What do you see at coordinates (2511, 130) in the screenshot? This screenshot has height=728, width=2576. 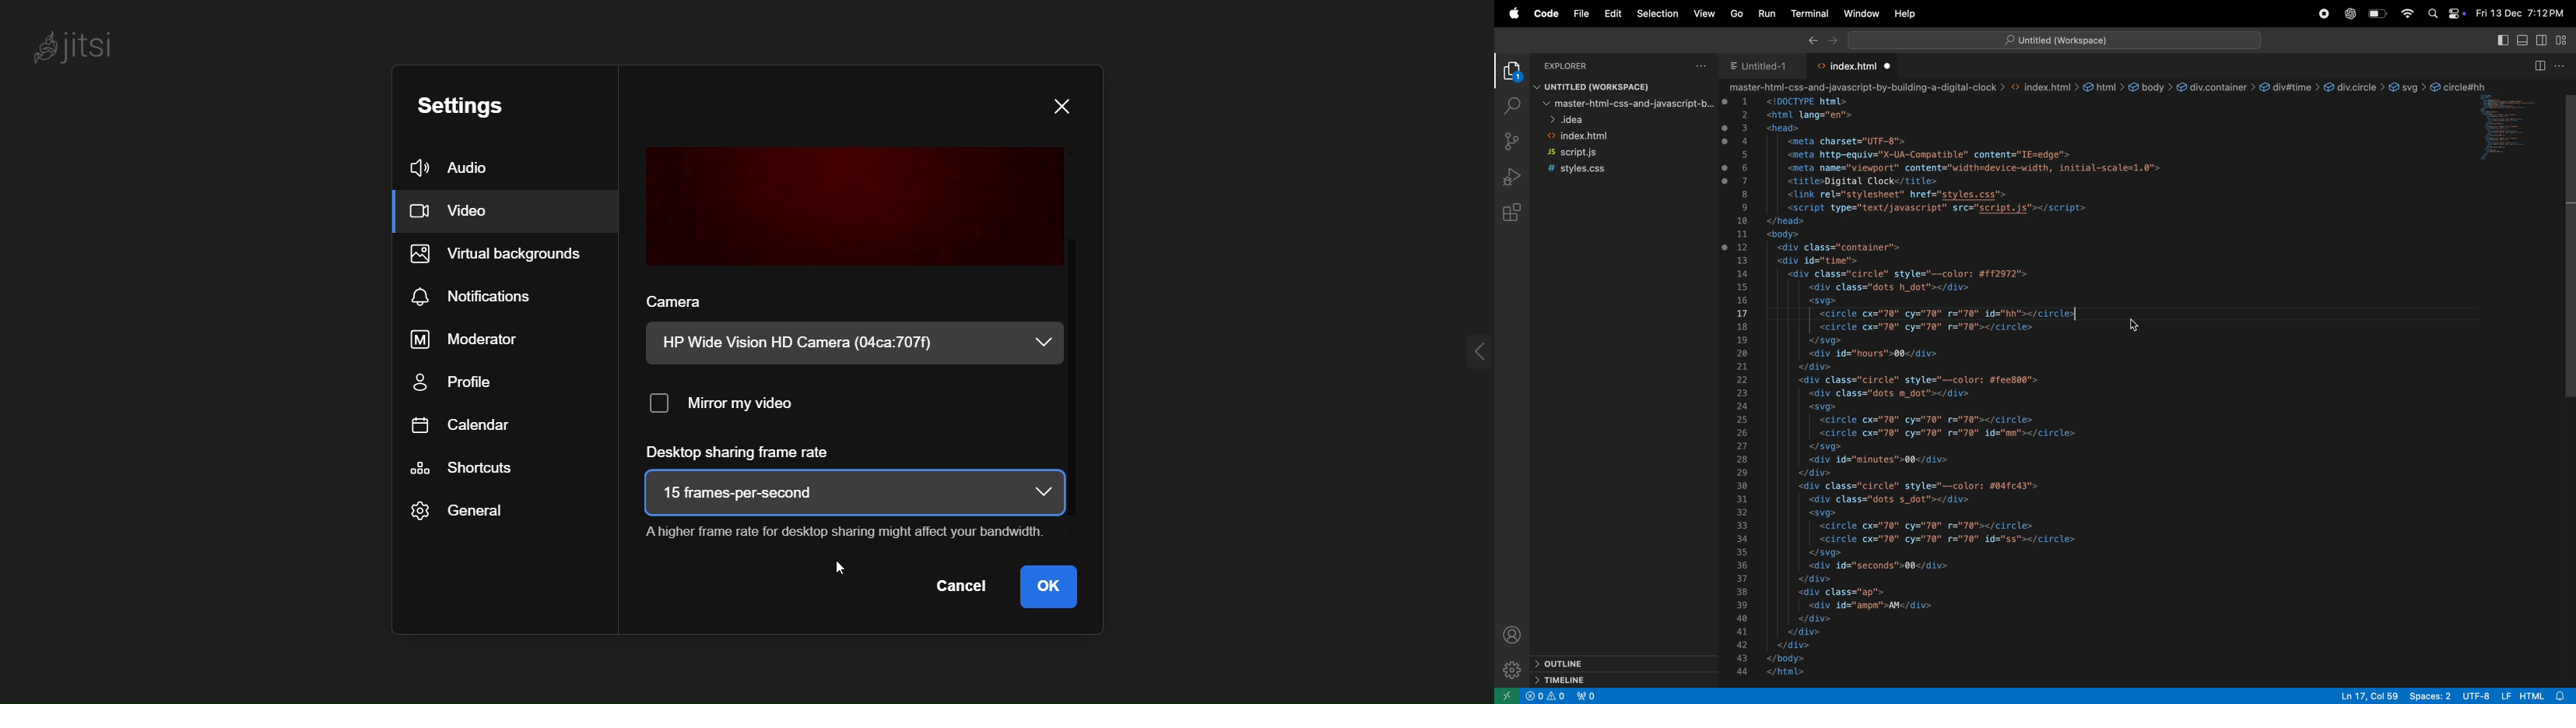 I see `window` at bounding box center [2511, 130].